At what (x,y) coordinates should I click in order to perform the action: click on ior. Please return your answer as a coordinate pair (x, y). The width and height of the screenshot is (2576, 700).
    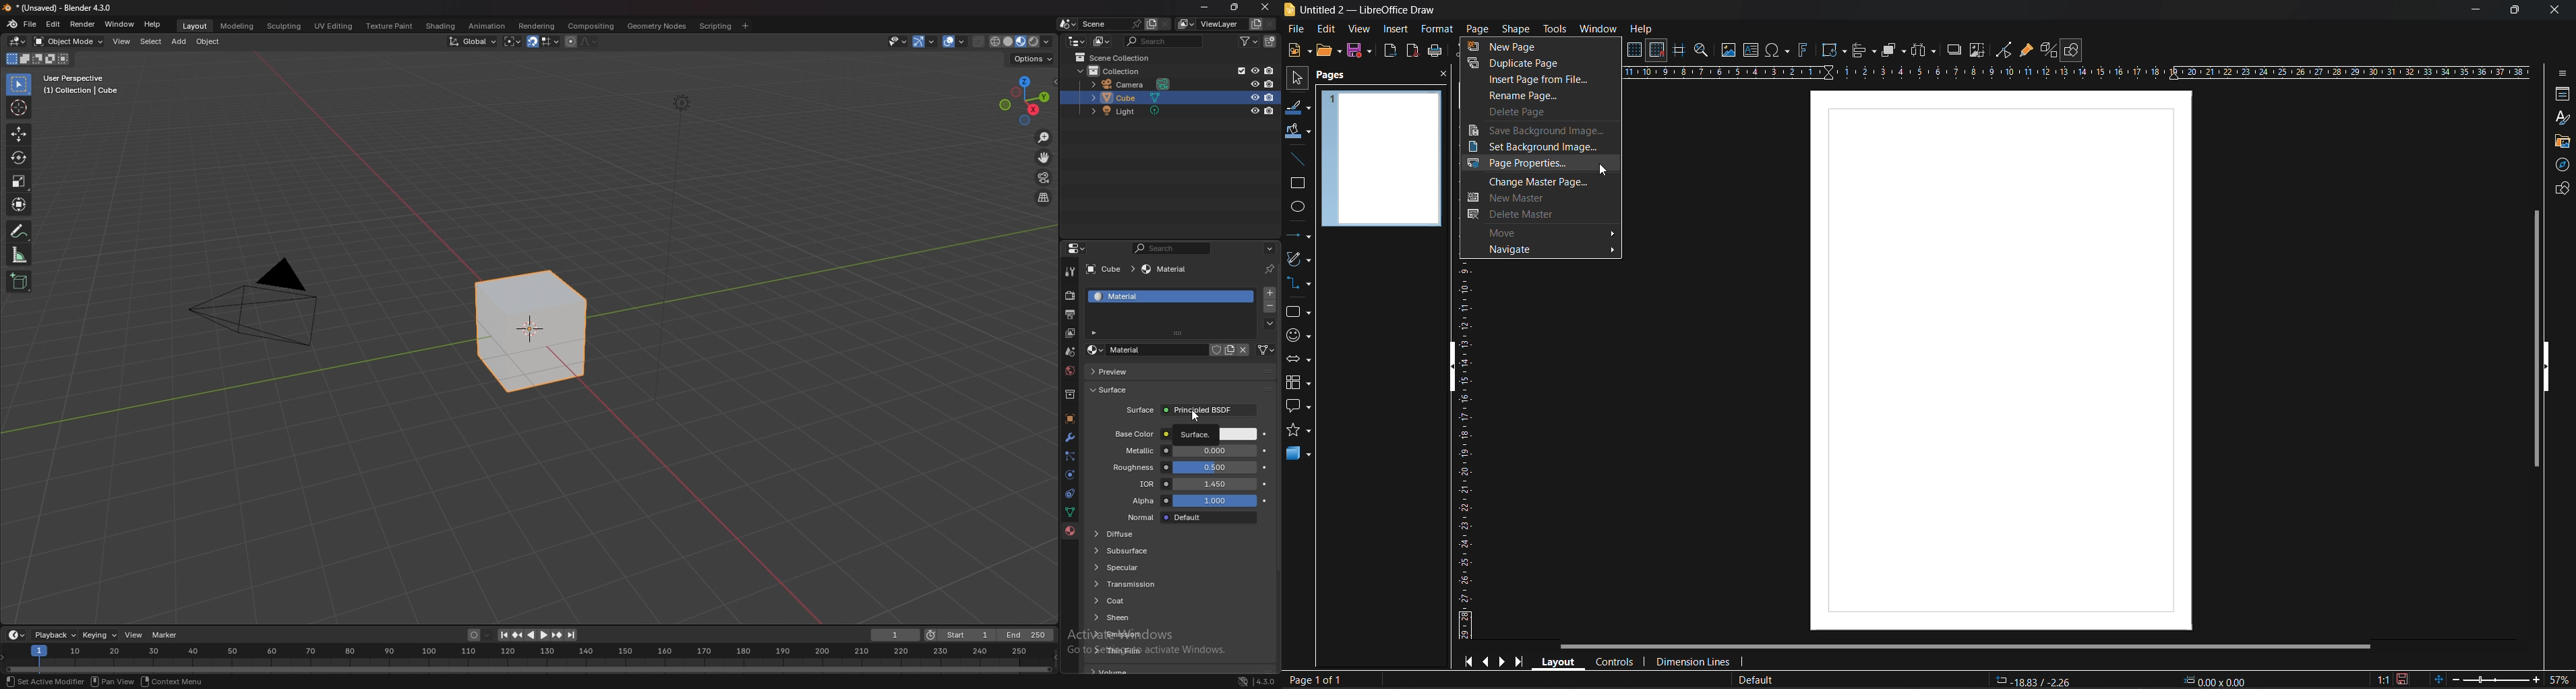
    Looking at the image, I should click on (1188, 484).